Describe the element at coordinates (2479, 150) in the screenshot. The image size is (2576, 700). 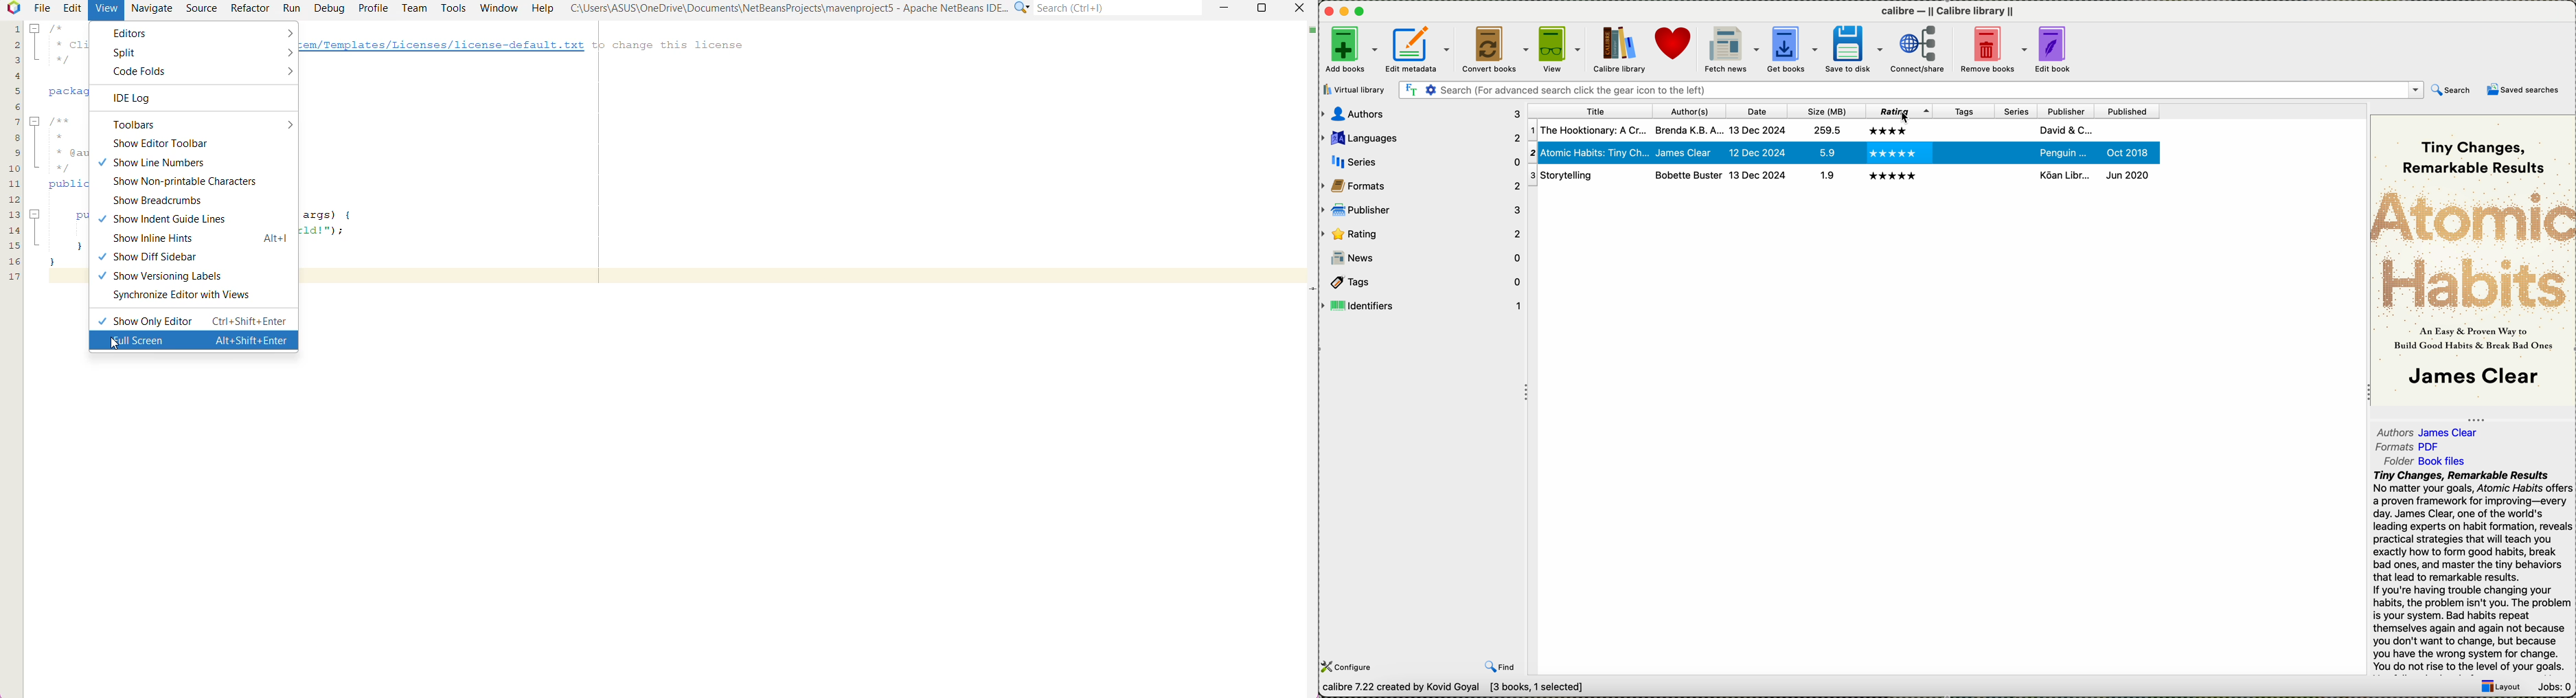
I see `Tiny Changes, Remarkable Results` at that location.